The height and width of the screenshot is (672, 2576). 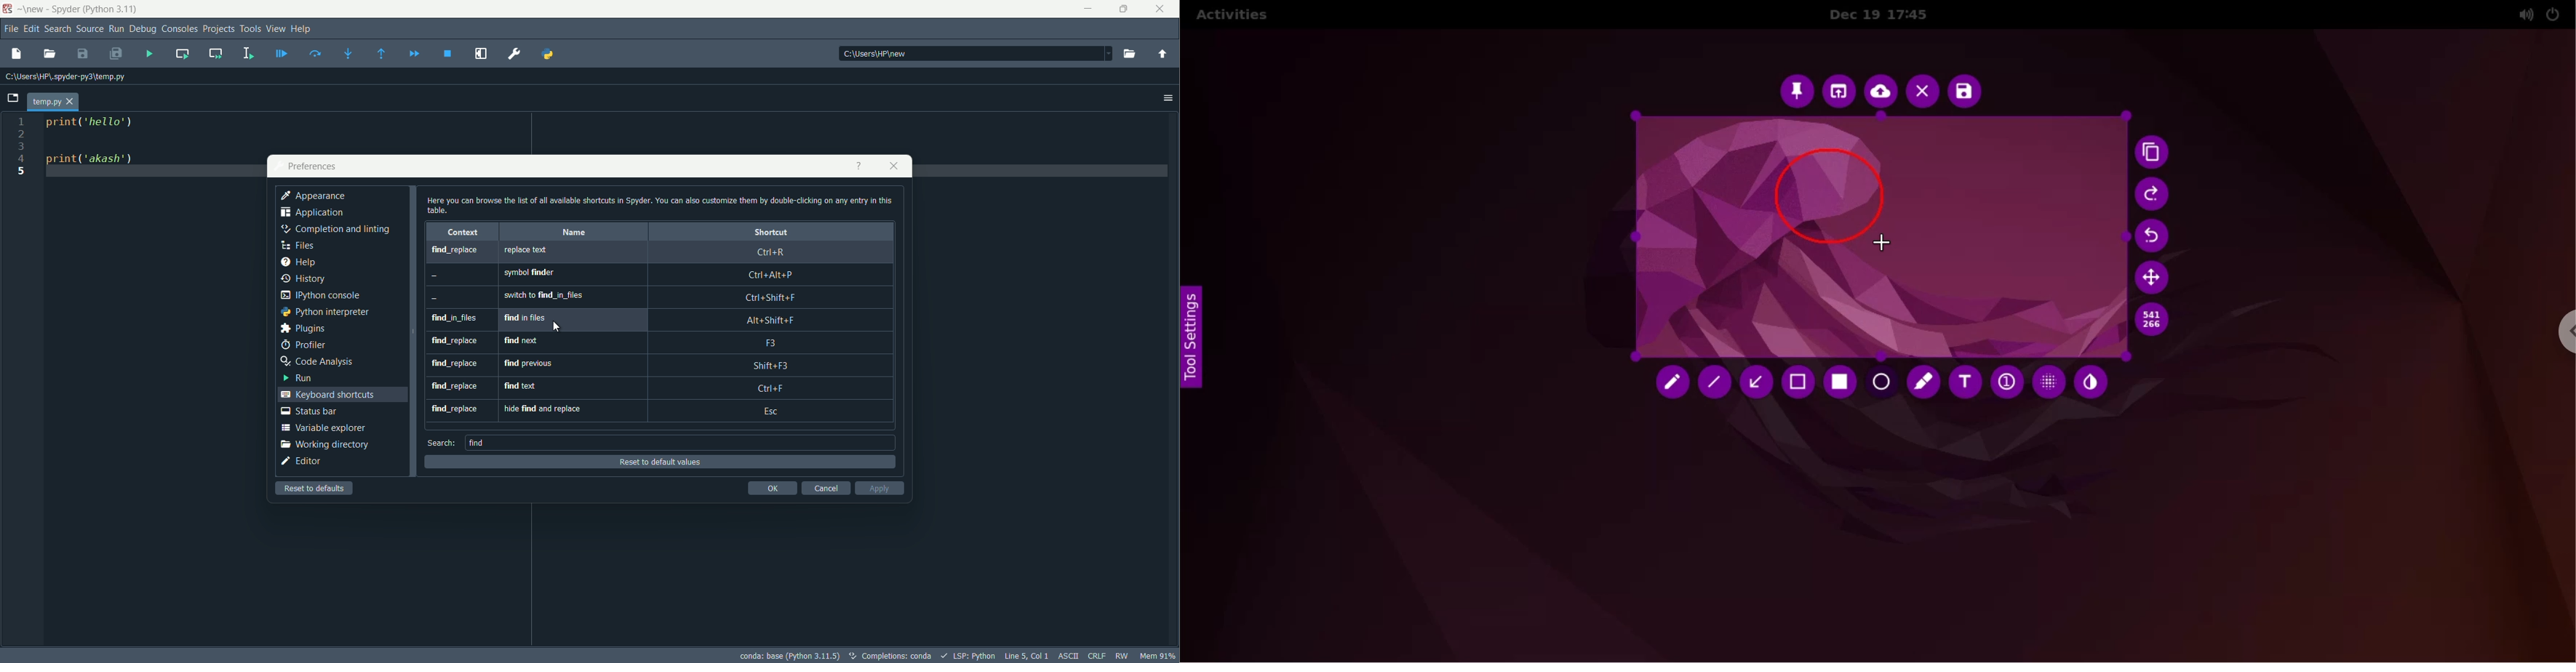 What do you see at coordinates (316, 361) in the screenshot?
I see `code analysis` at bounding box center [316, 361].